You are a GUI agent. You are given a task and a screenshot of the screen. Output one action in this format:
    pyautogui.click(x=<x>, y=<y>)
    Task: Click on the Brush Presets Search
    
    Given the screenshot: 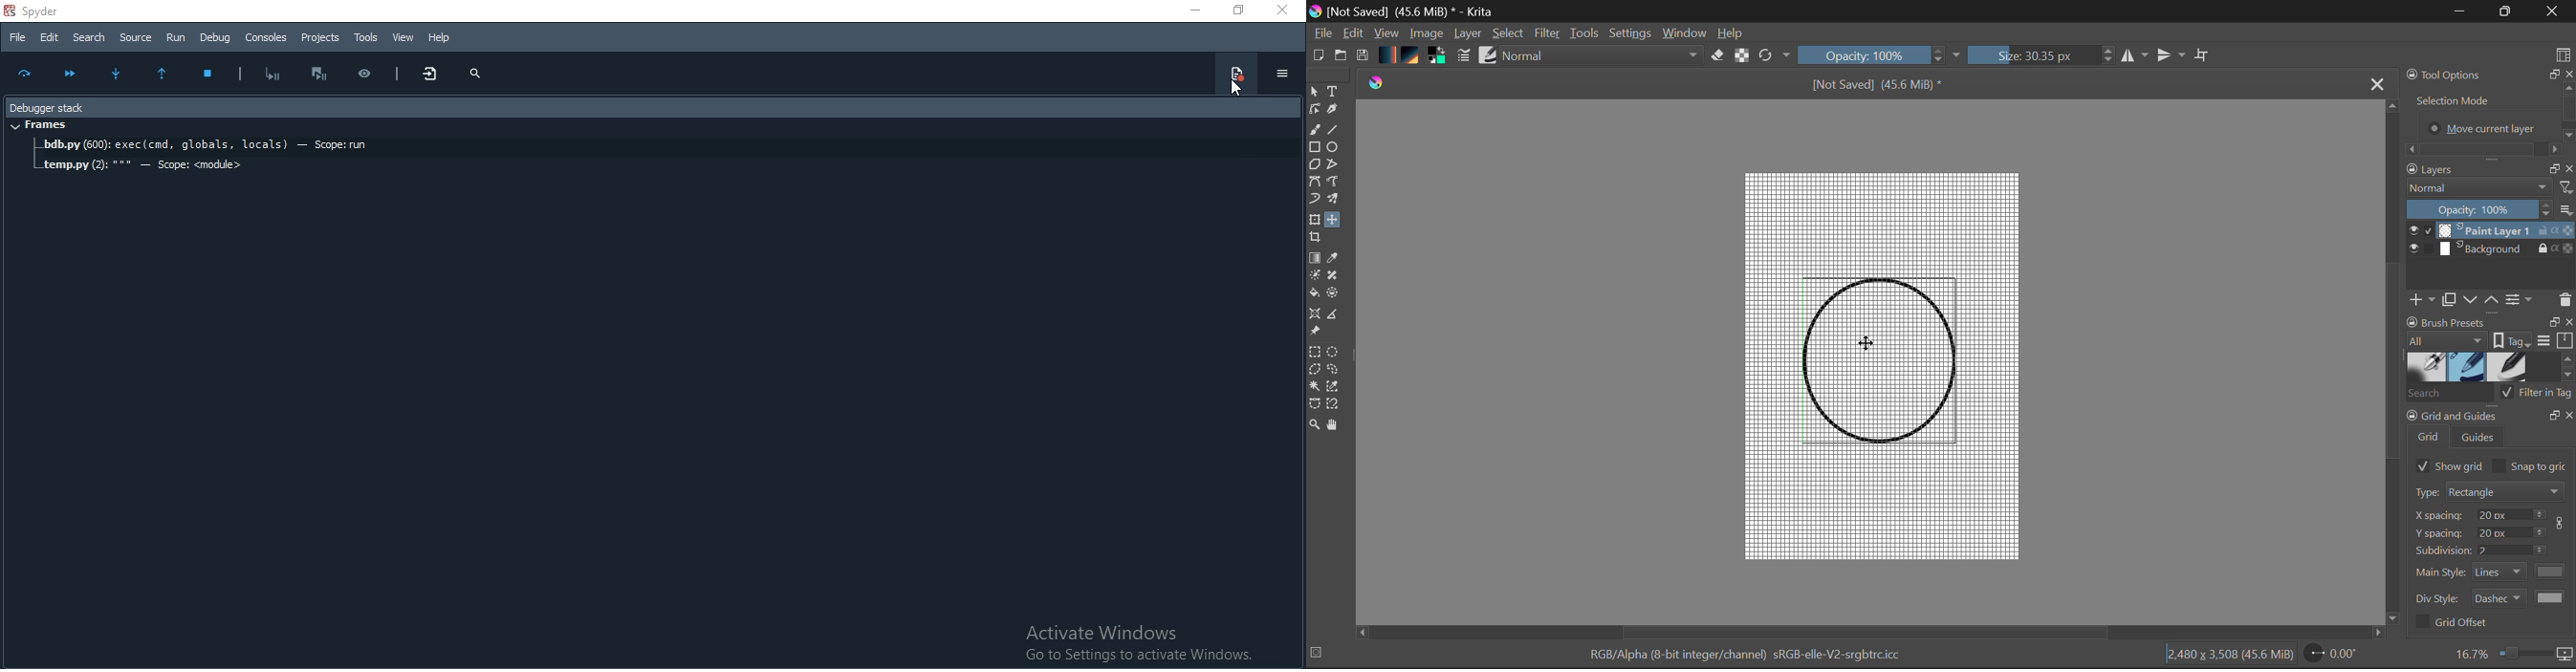 What is the action you would take?
    pyautogui.click(x=2490, y=396)
    